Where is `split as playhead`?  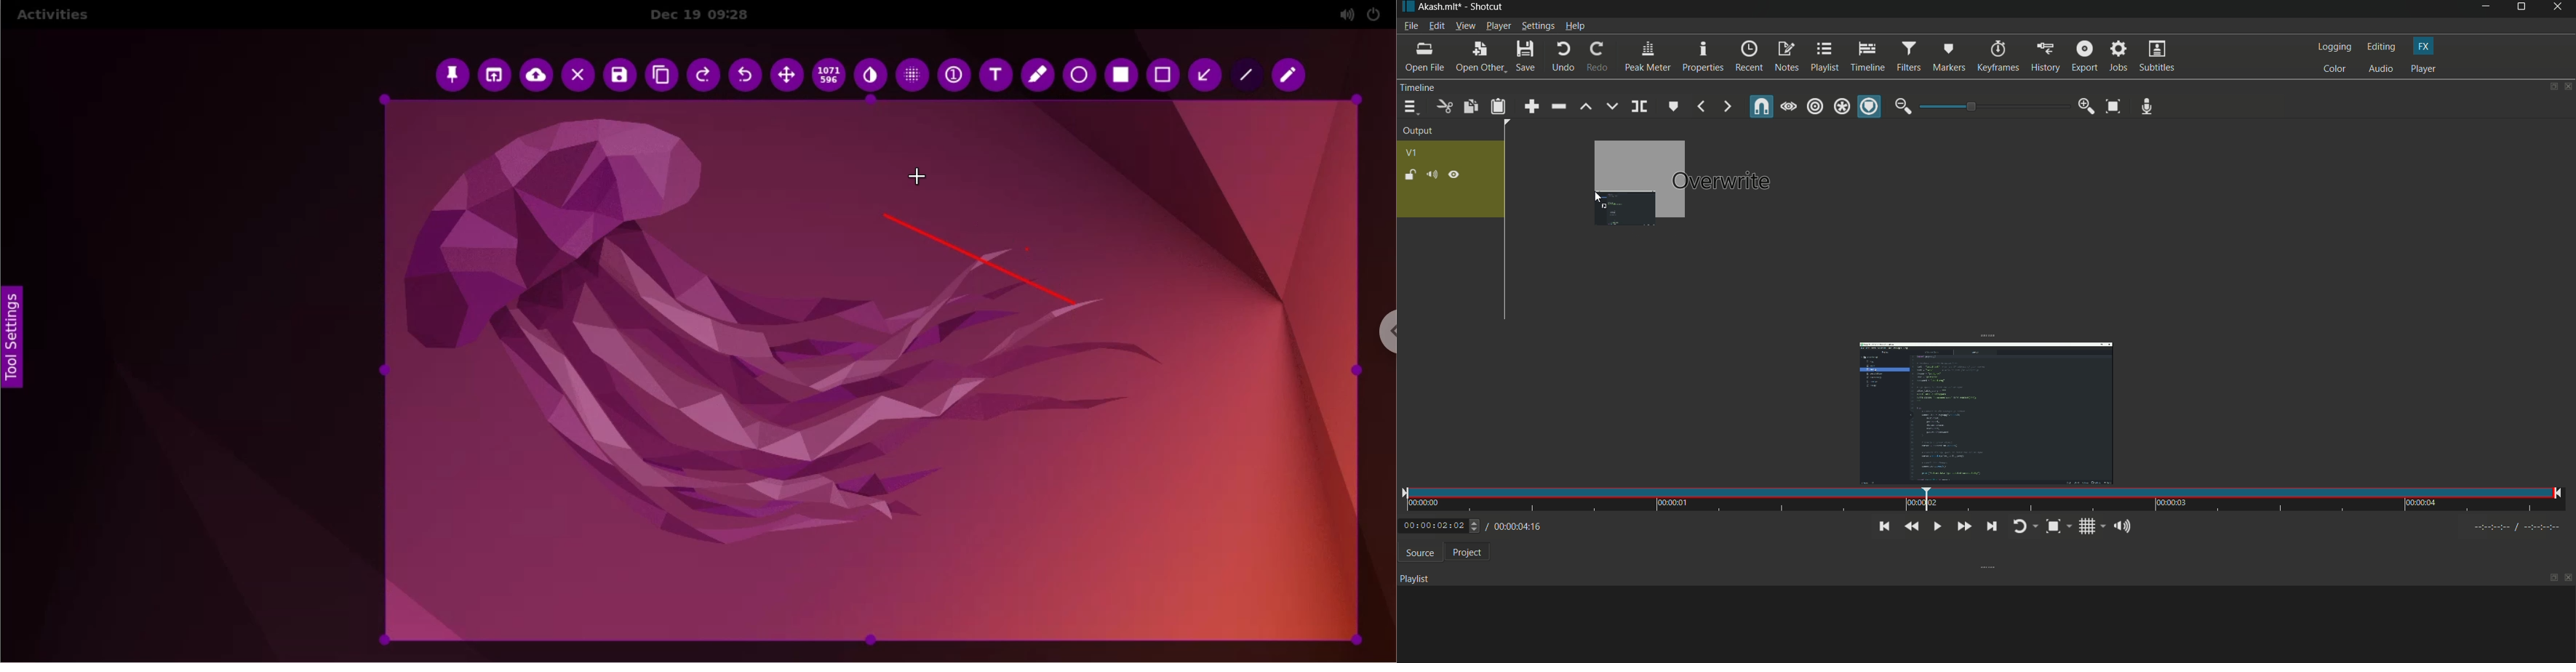 split as playhead is located at coordinates (1638, 107).